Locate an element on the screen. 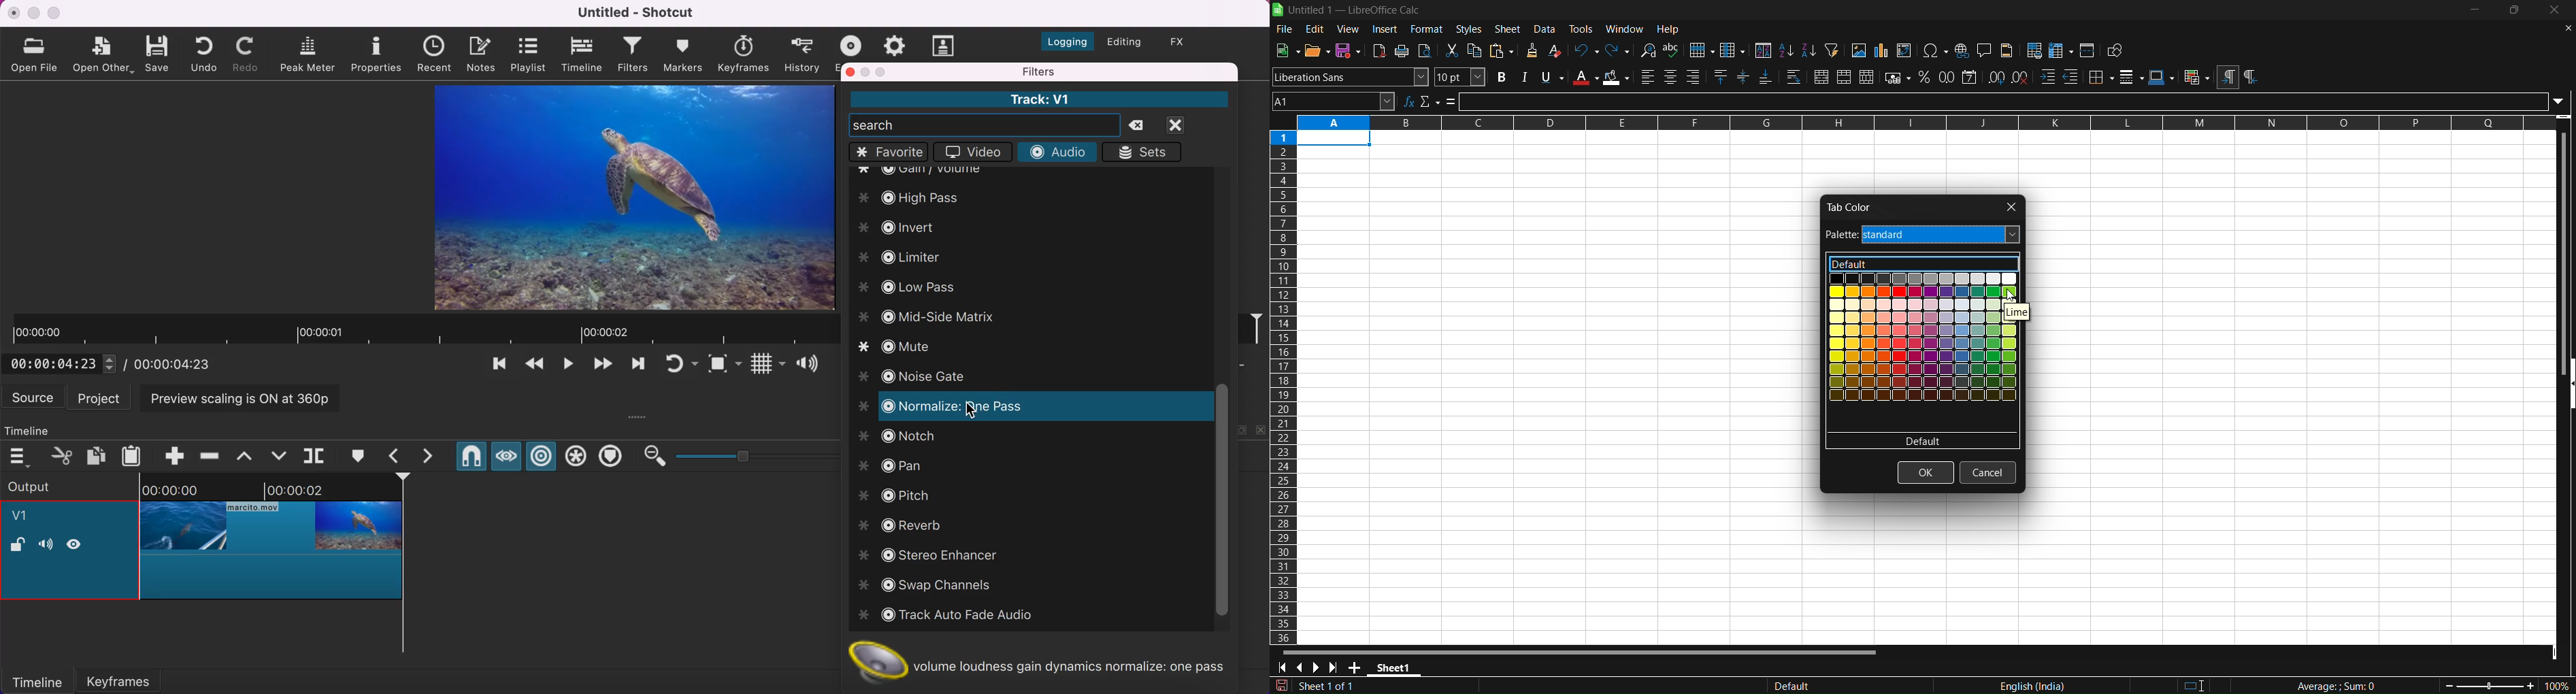  timeline menu is located at coordinates (22, 457).